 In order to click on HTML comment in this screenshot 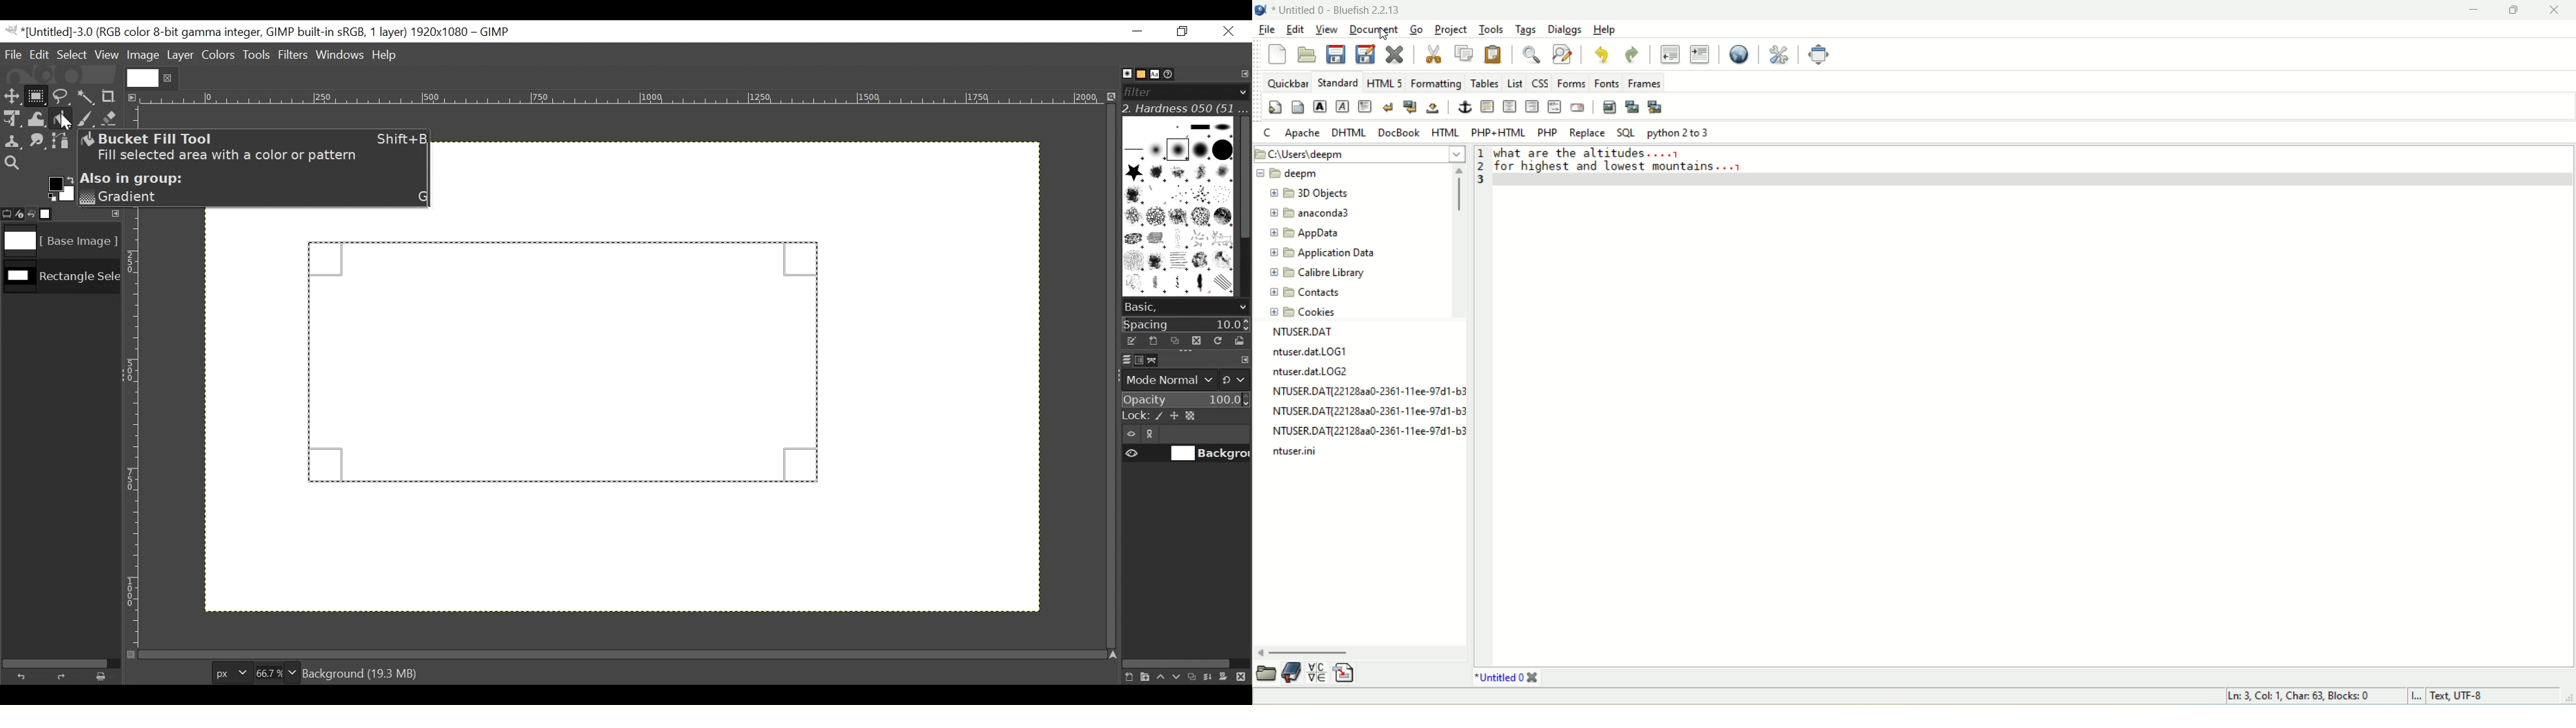, I will do `click(1555, 107)`.